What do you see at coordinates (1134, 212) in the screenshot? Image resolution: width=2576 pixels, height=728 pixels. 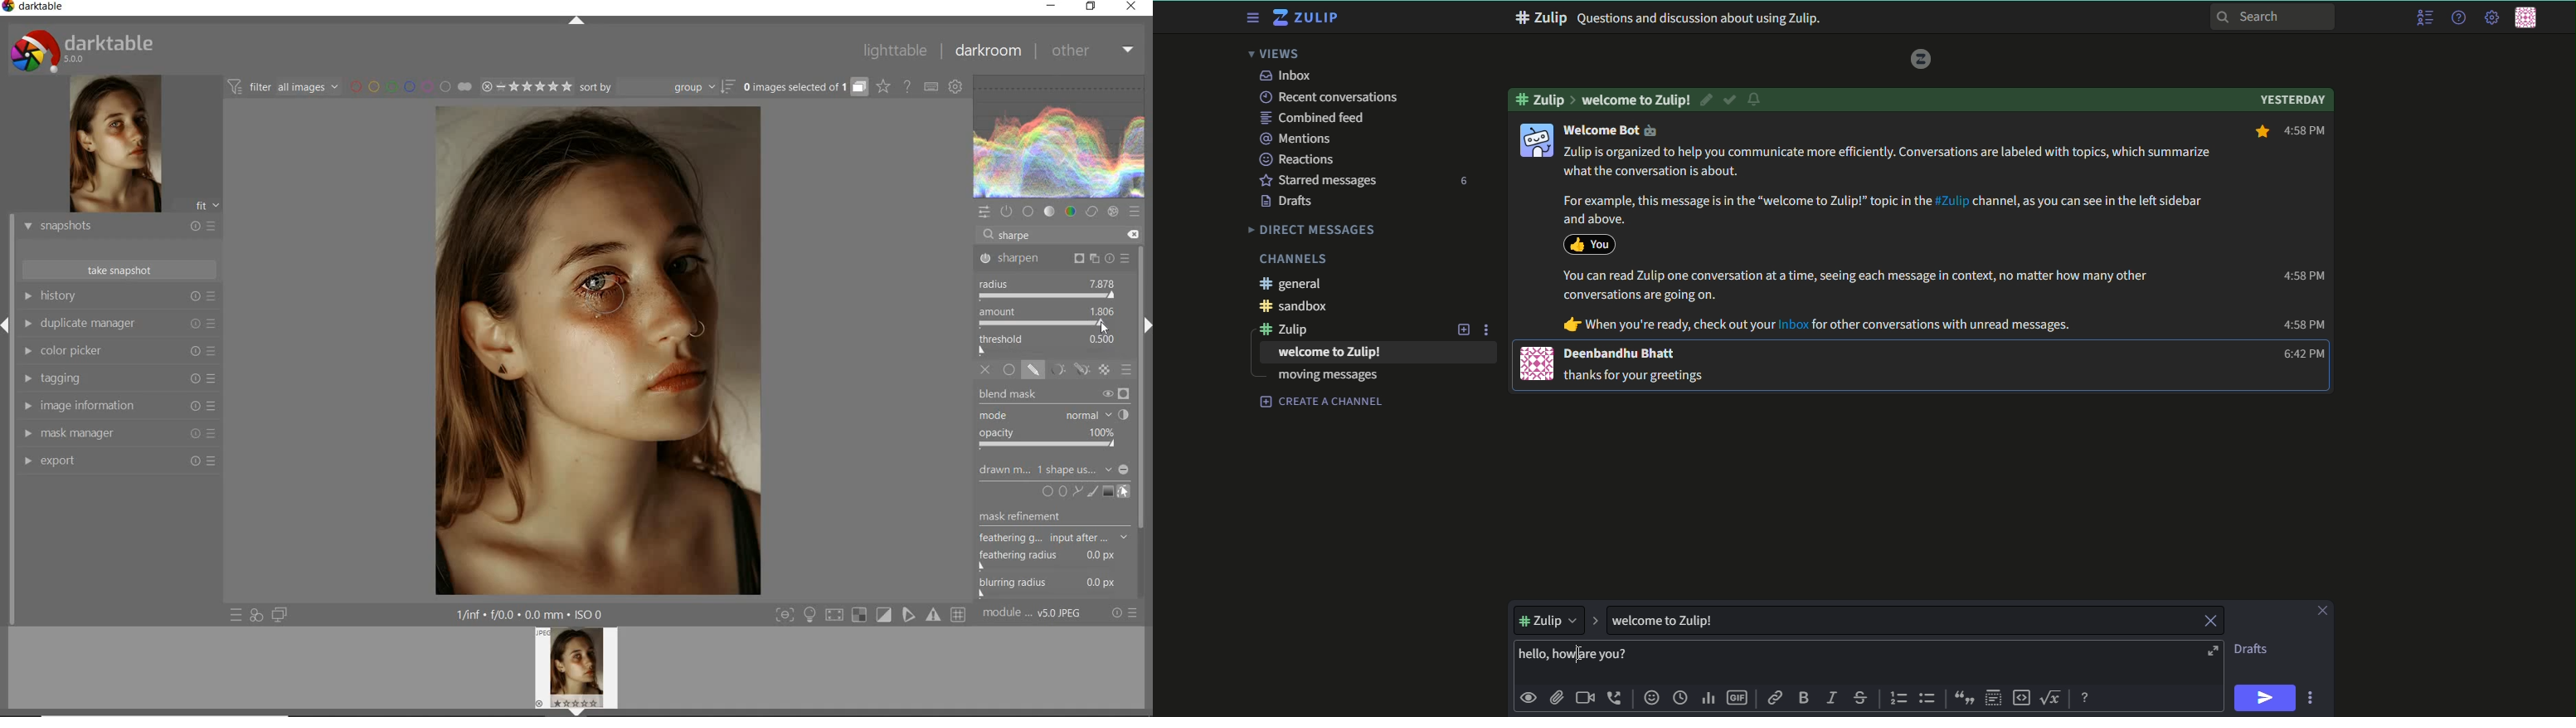 I see `presets` at bounding box center [1134, 212].